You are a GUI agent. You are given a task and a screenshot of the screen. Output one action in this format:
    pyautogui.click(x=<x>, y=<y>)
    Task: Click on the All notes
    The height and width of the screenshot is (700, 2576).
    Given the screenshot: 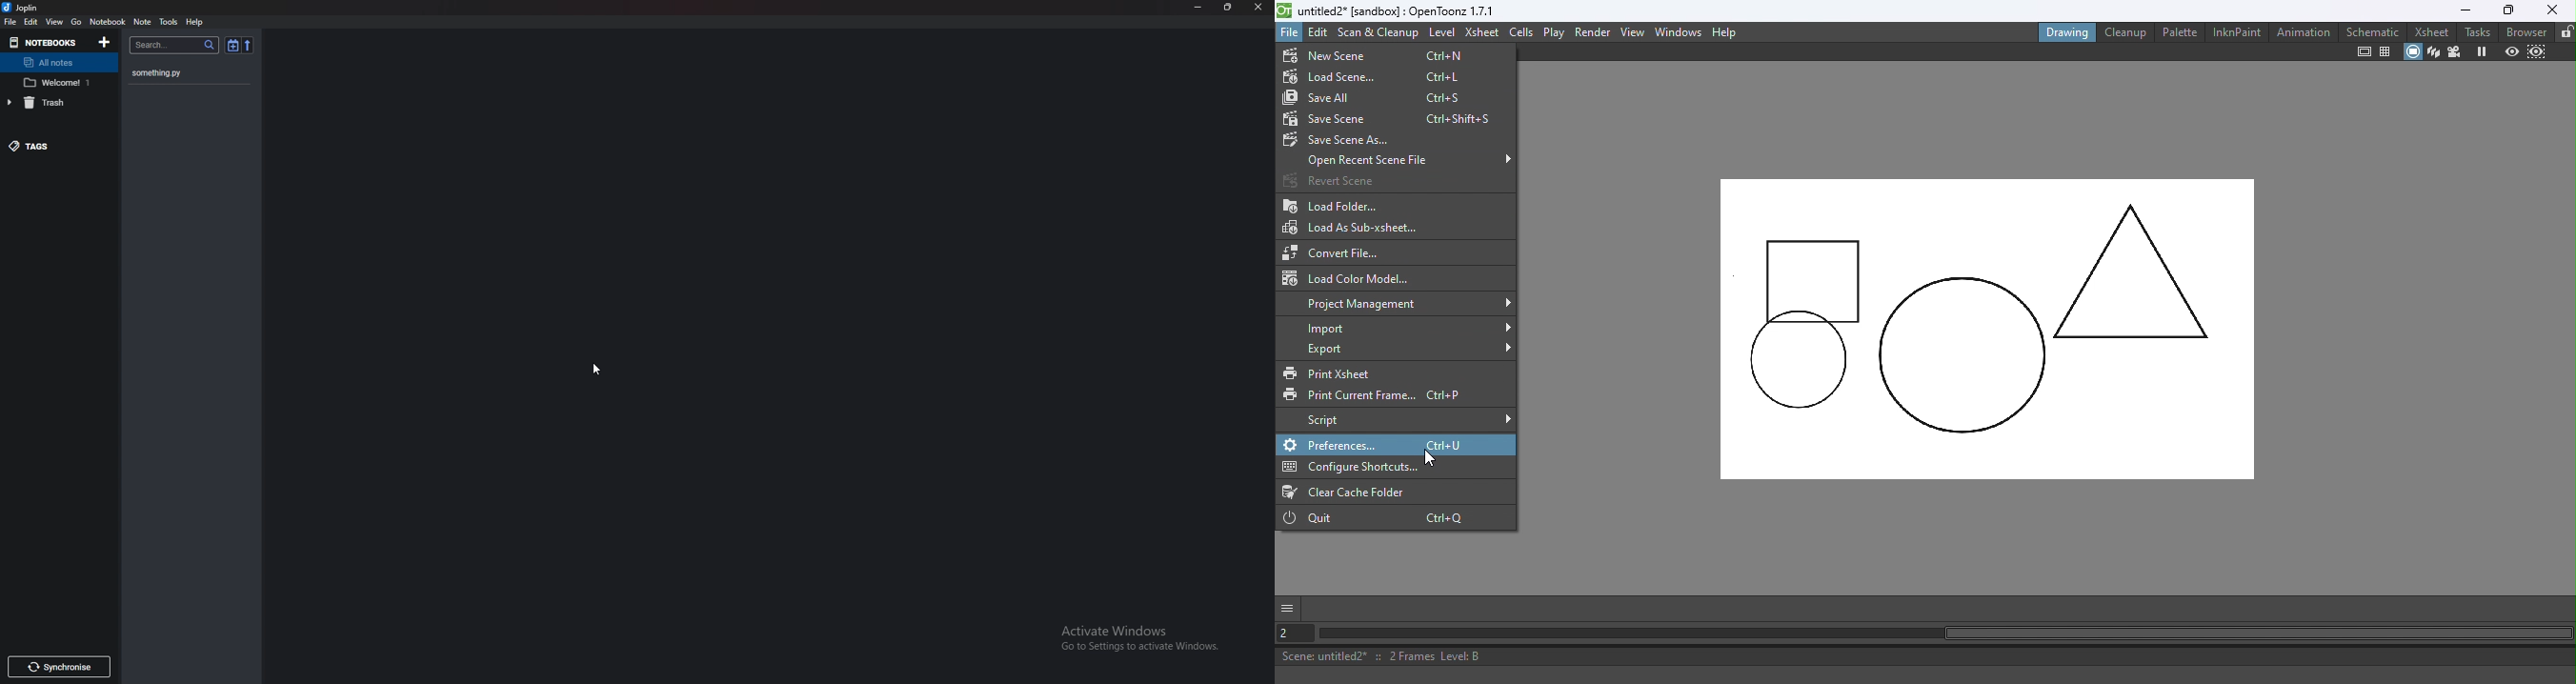 What is the action you would take?
    pyautogui.click(x=59, y=62)
    